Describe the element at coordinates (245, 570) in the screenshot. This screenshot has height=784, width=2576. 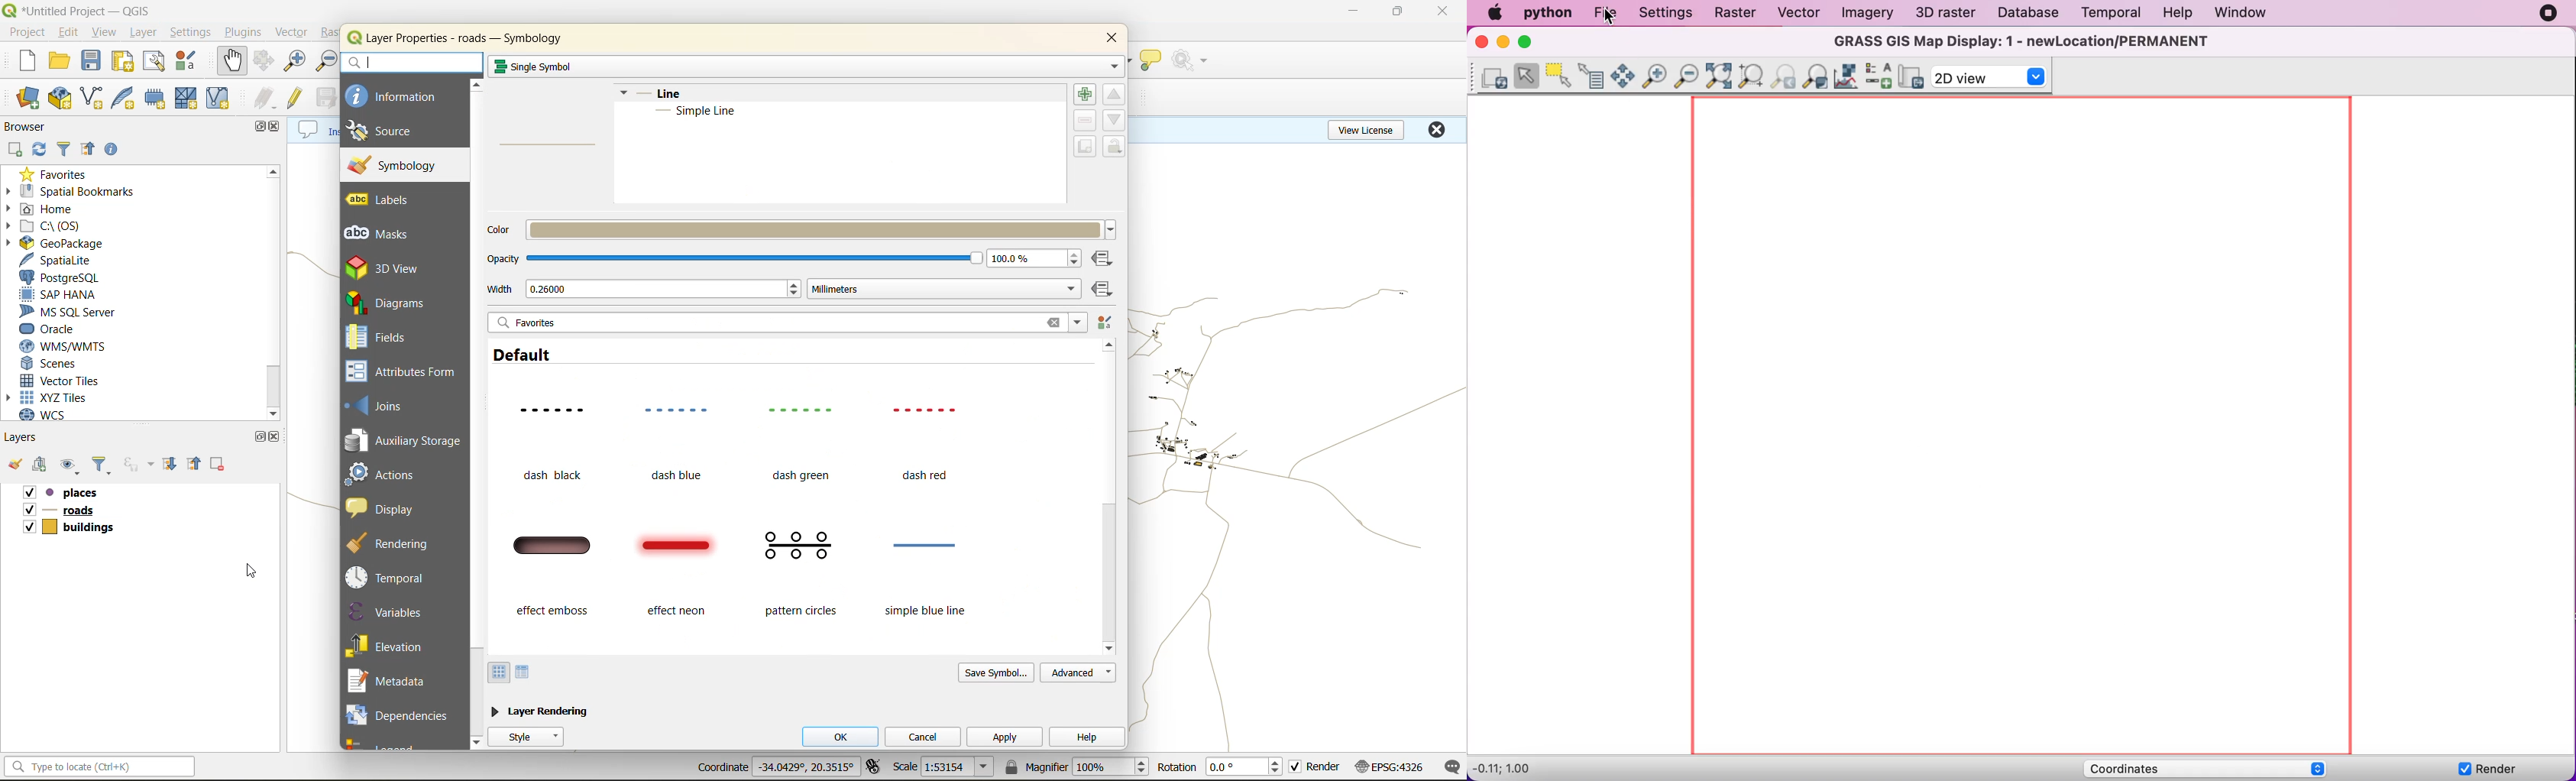
I see `cursor` at that location.